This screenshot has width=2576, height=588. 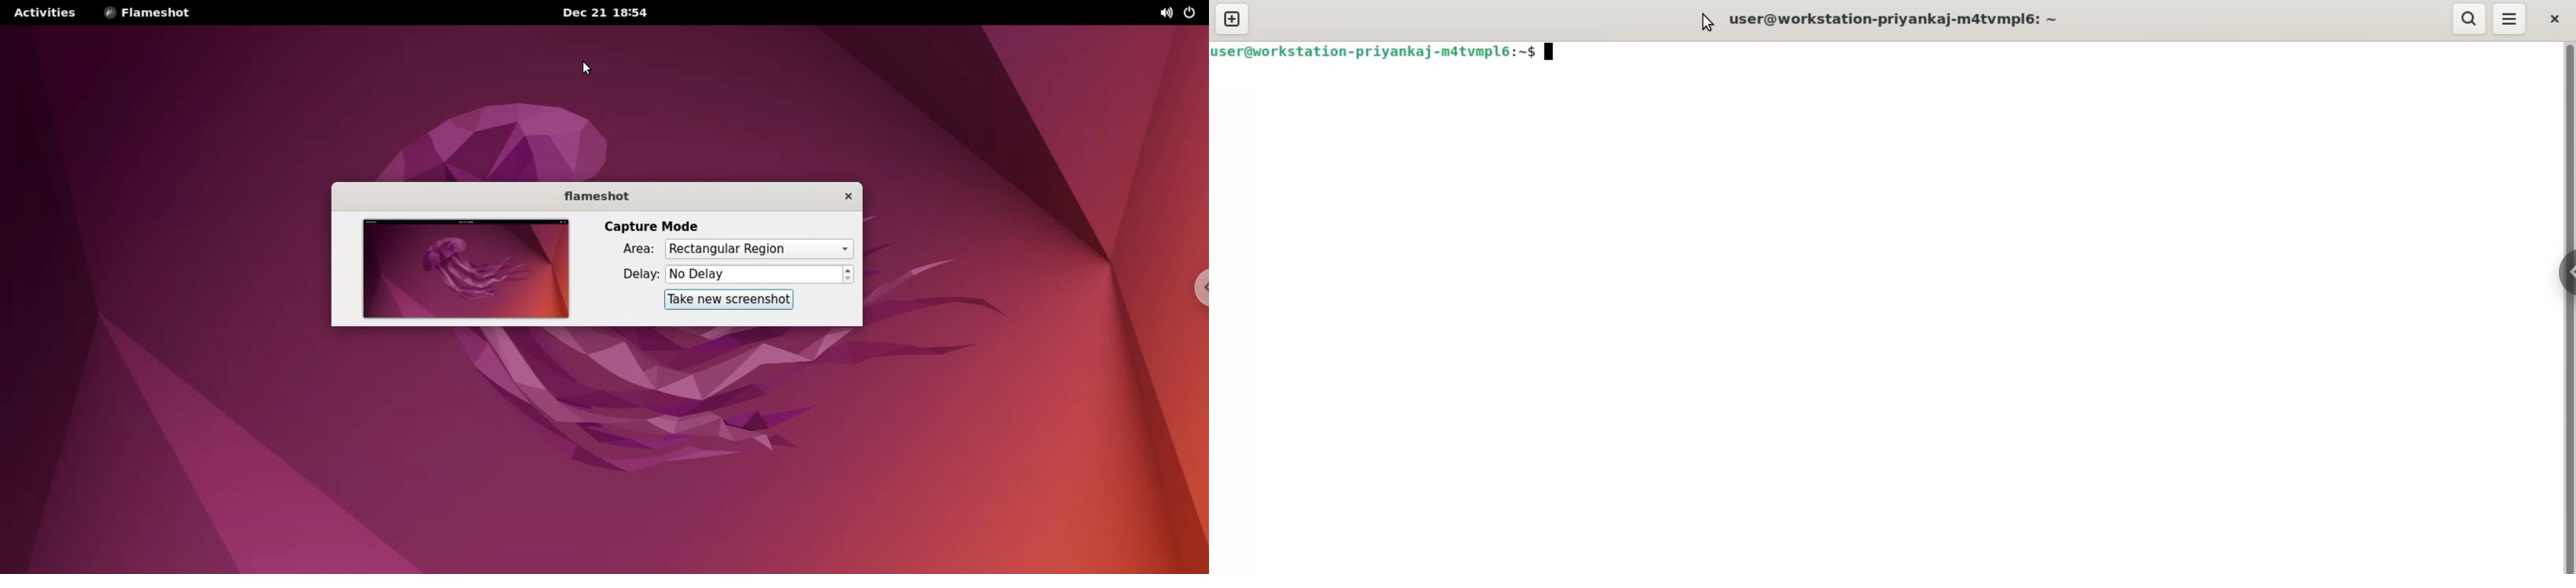 What do you see at coordinates (727, 300) in the screenshot?
I see `take new screenshot` at bounding box center [727, 300].